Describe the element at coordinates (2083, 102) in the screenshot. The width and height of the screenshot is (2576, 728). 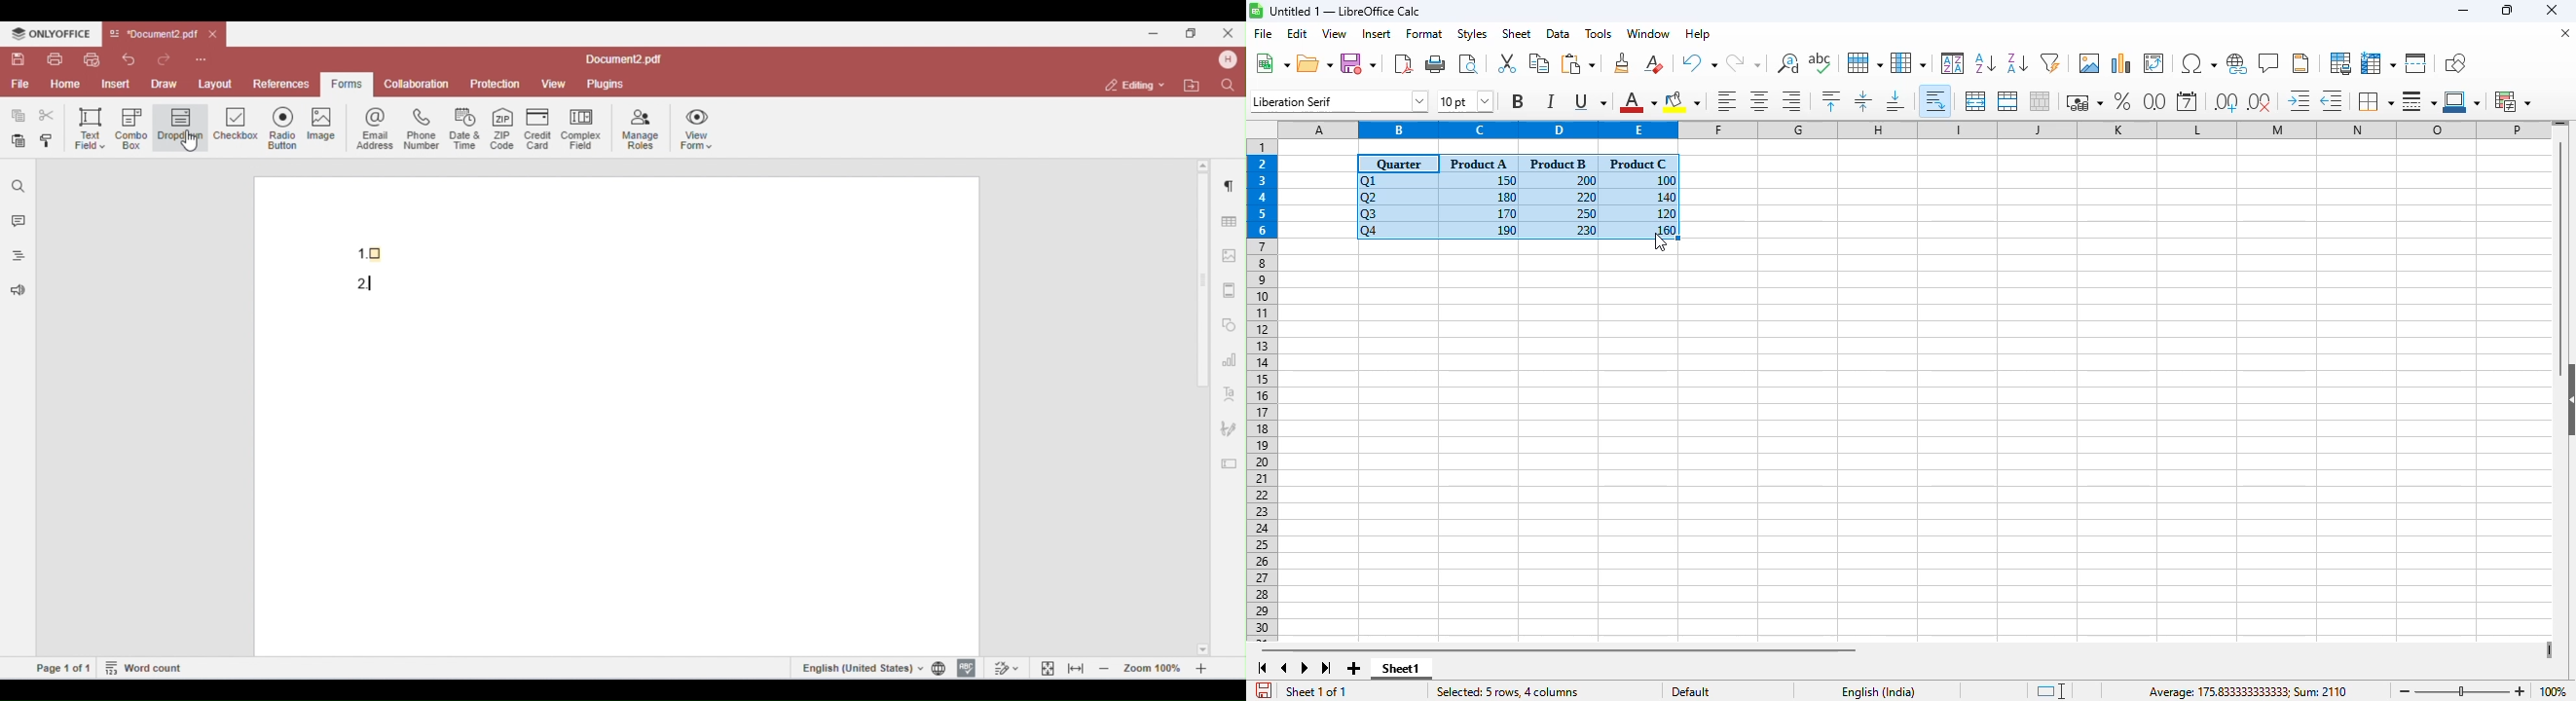
I see `format as currency` at that location.